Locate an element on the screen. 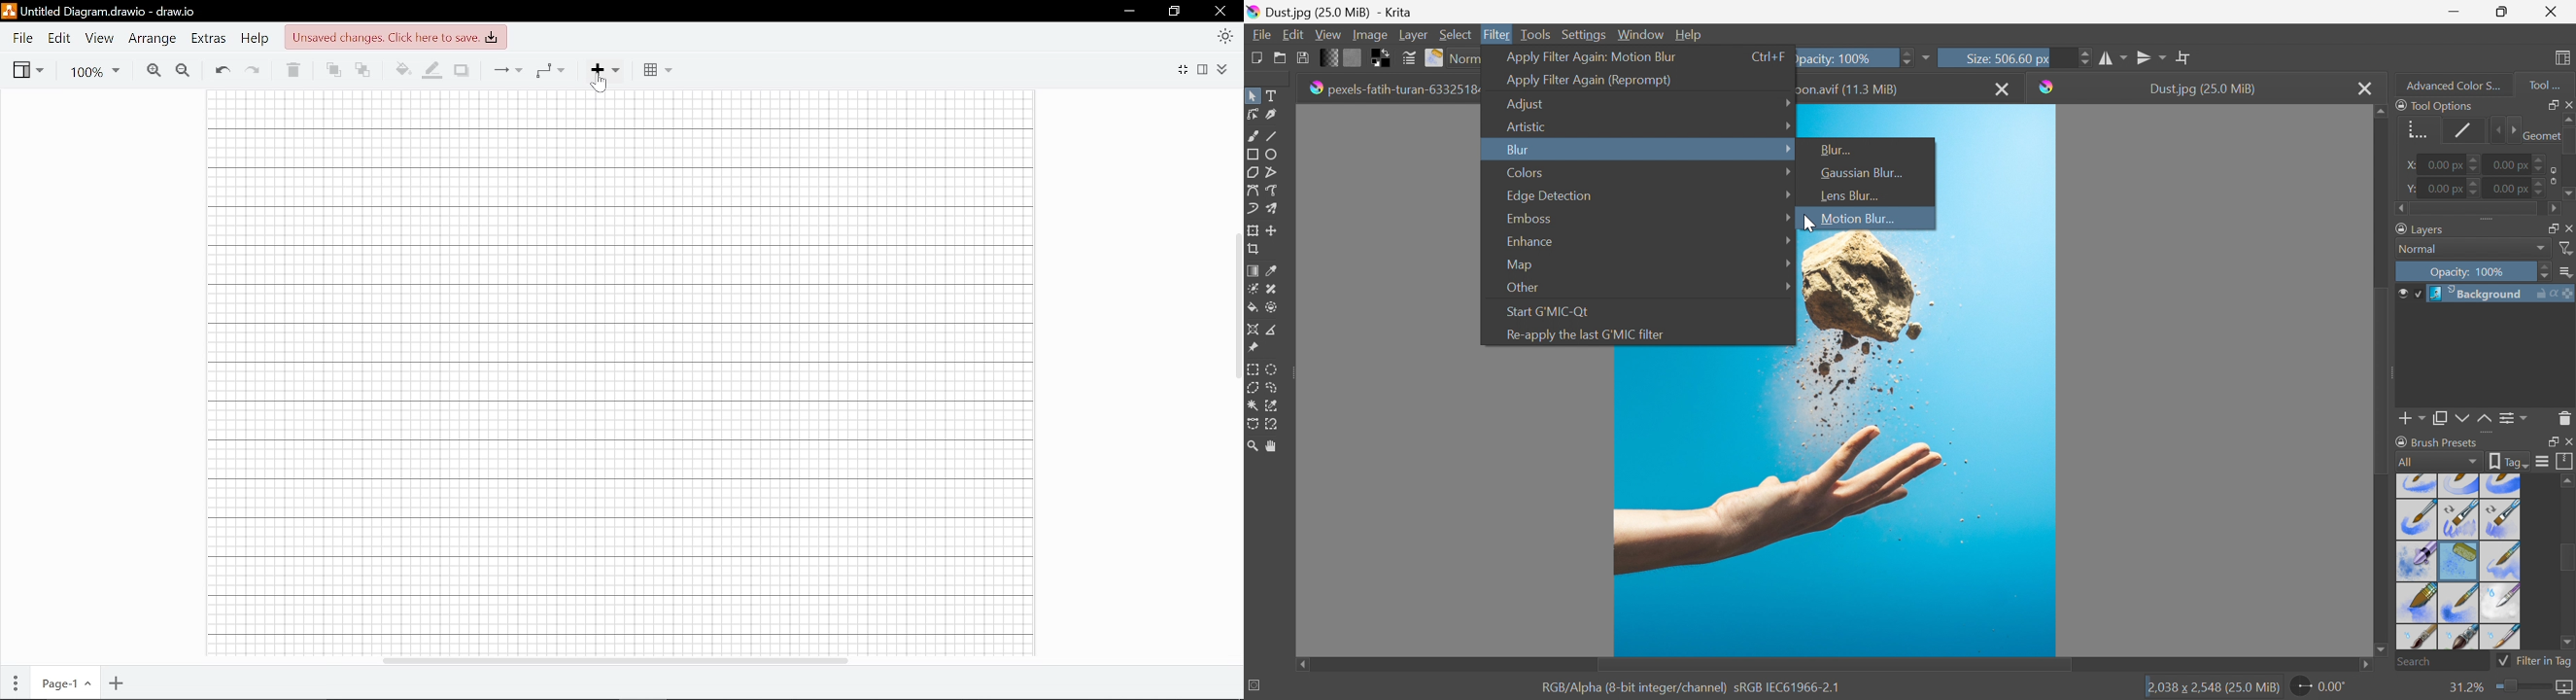 This screenshot has width=2576, height=700. Size: 506.60 px is located at coordinates (1985, 57).